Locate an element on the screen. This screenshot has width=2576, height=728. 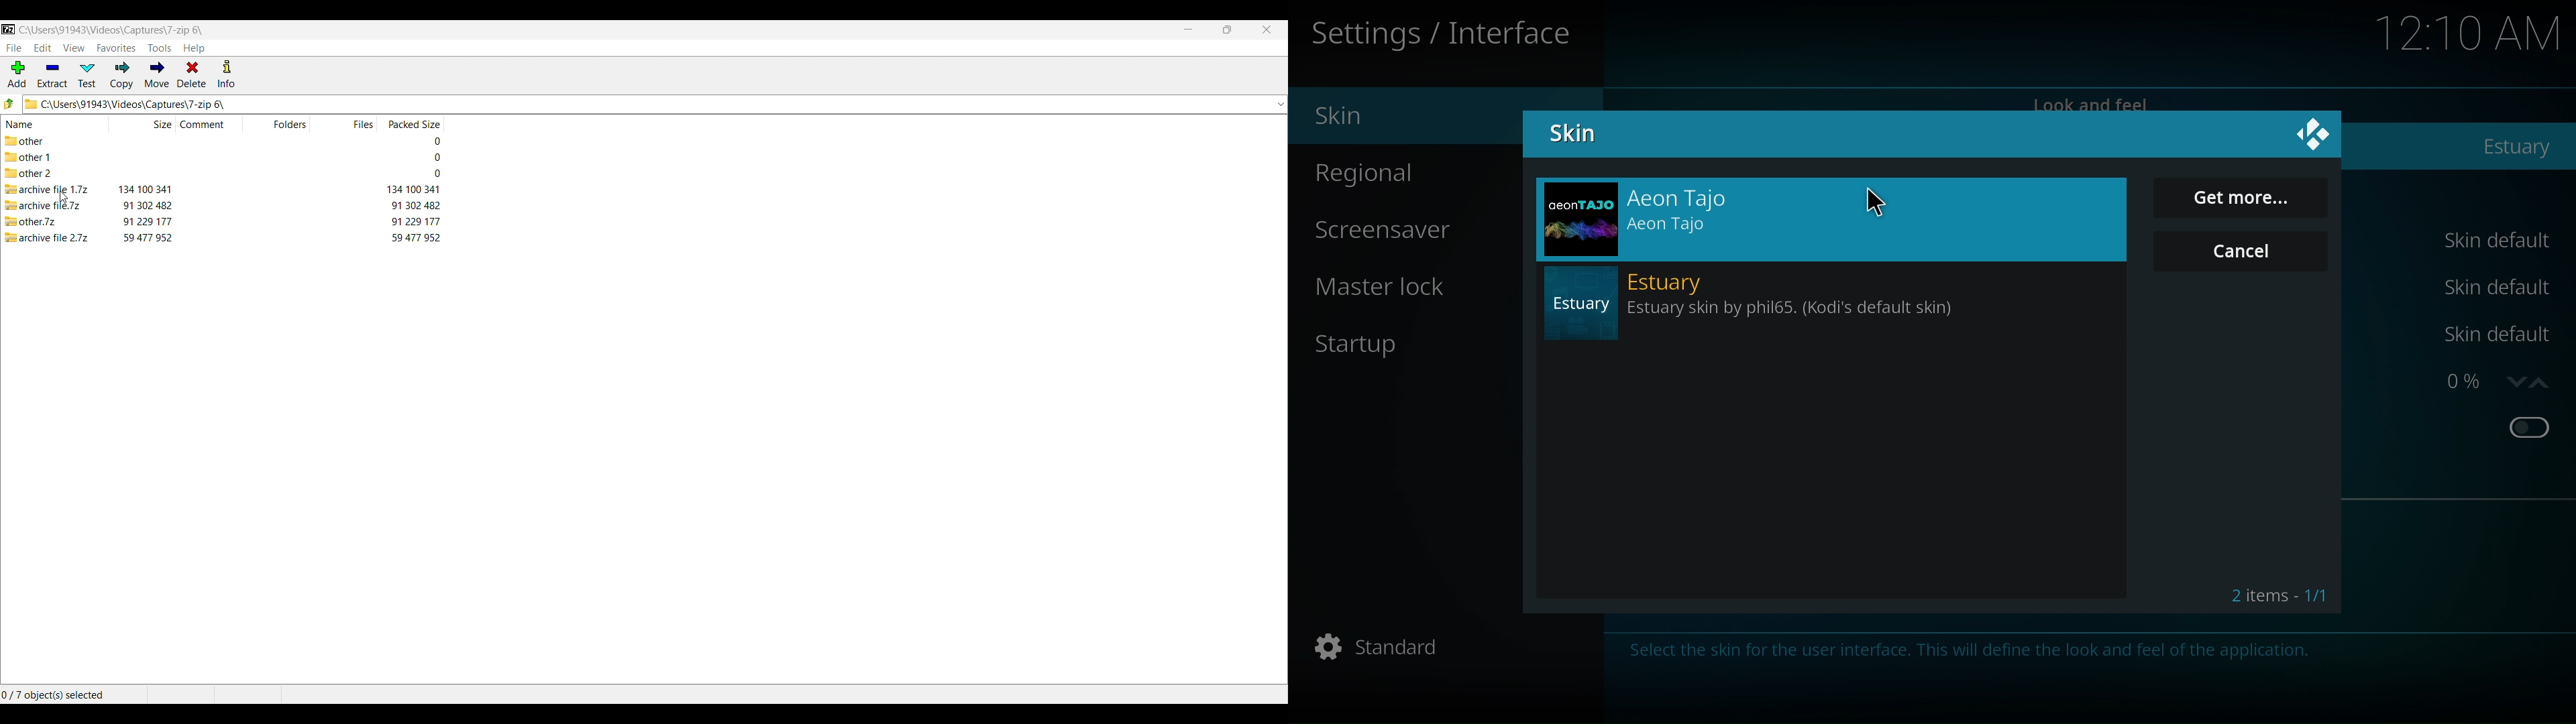
Help is located at coordinates (194, 49).